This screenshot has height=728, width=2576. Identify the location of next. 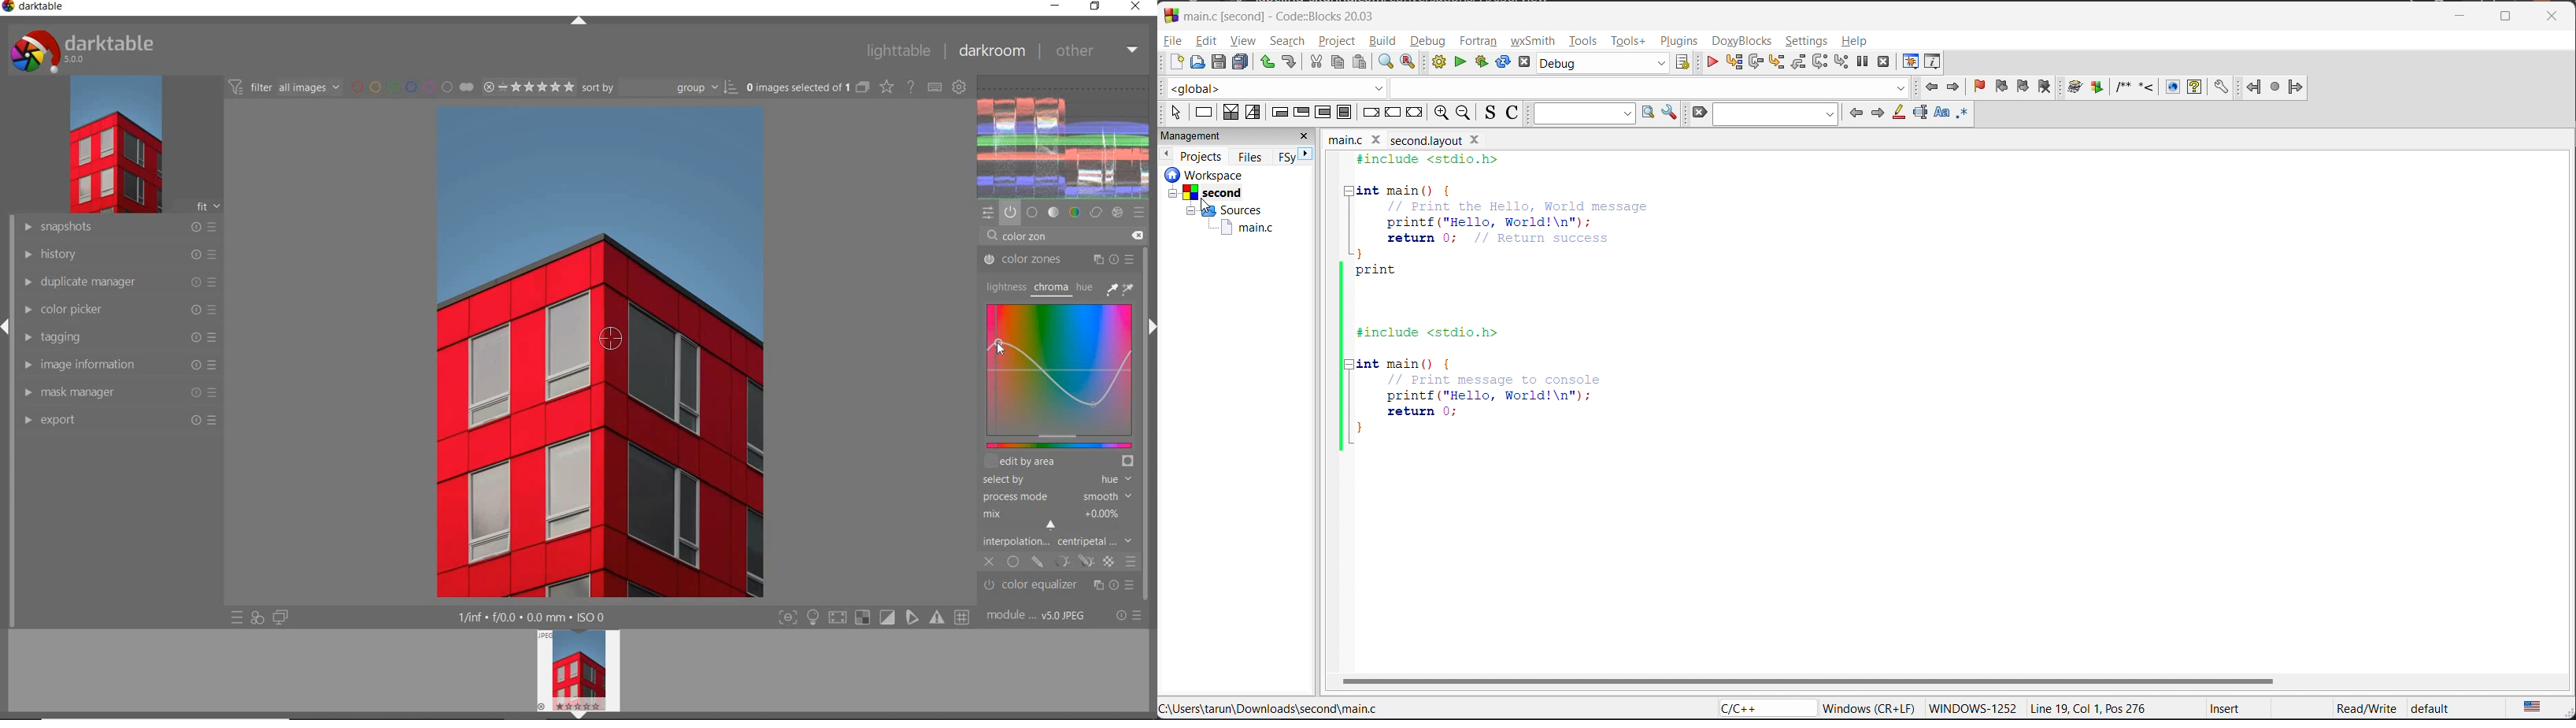
(1309, 154).